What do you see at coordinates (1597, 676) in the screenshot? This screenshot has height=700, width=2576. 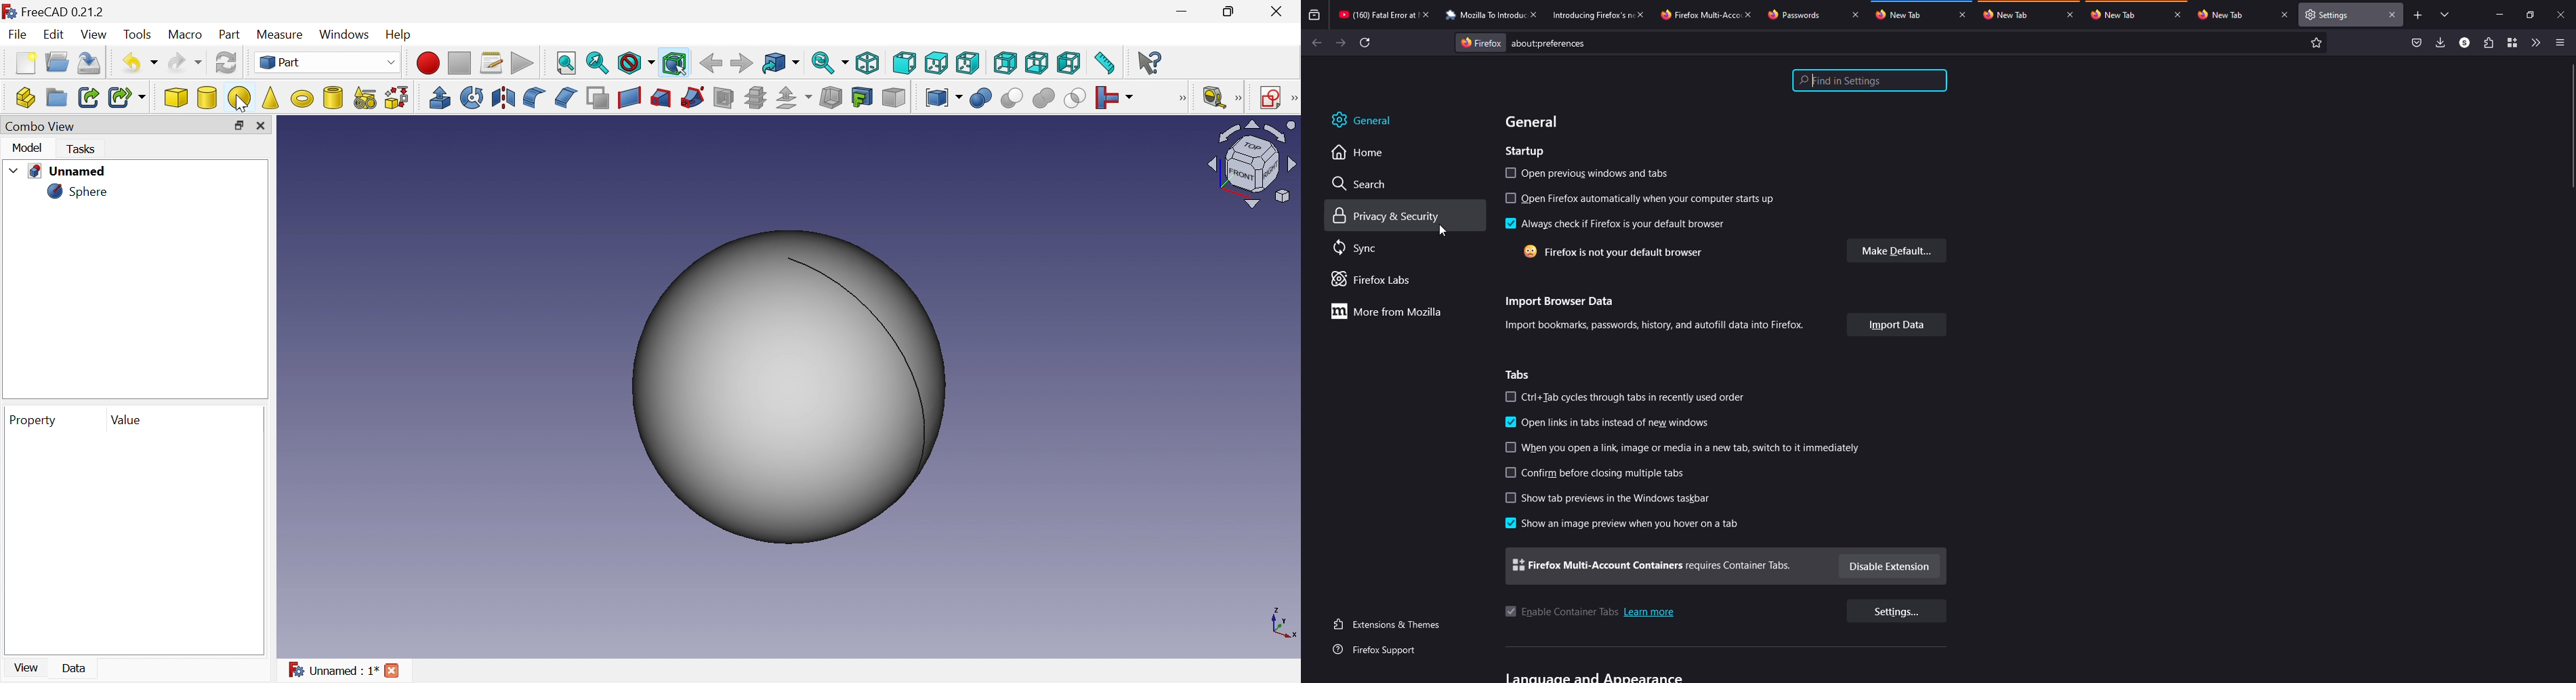 I see `language and appearance` at bounding box center [1597, 676].